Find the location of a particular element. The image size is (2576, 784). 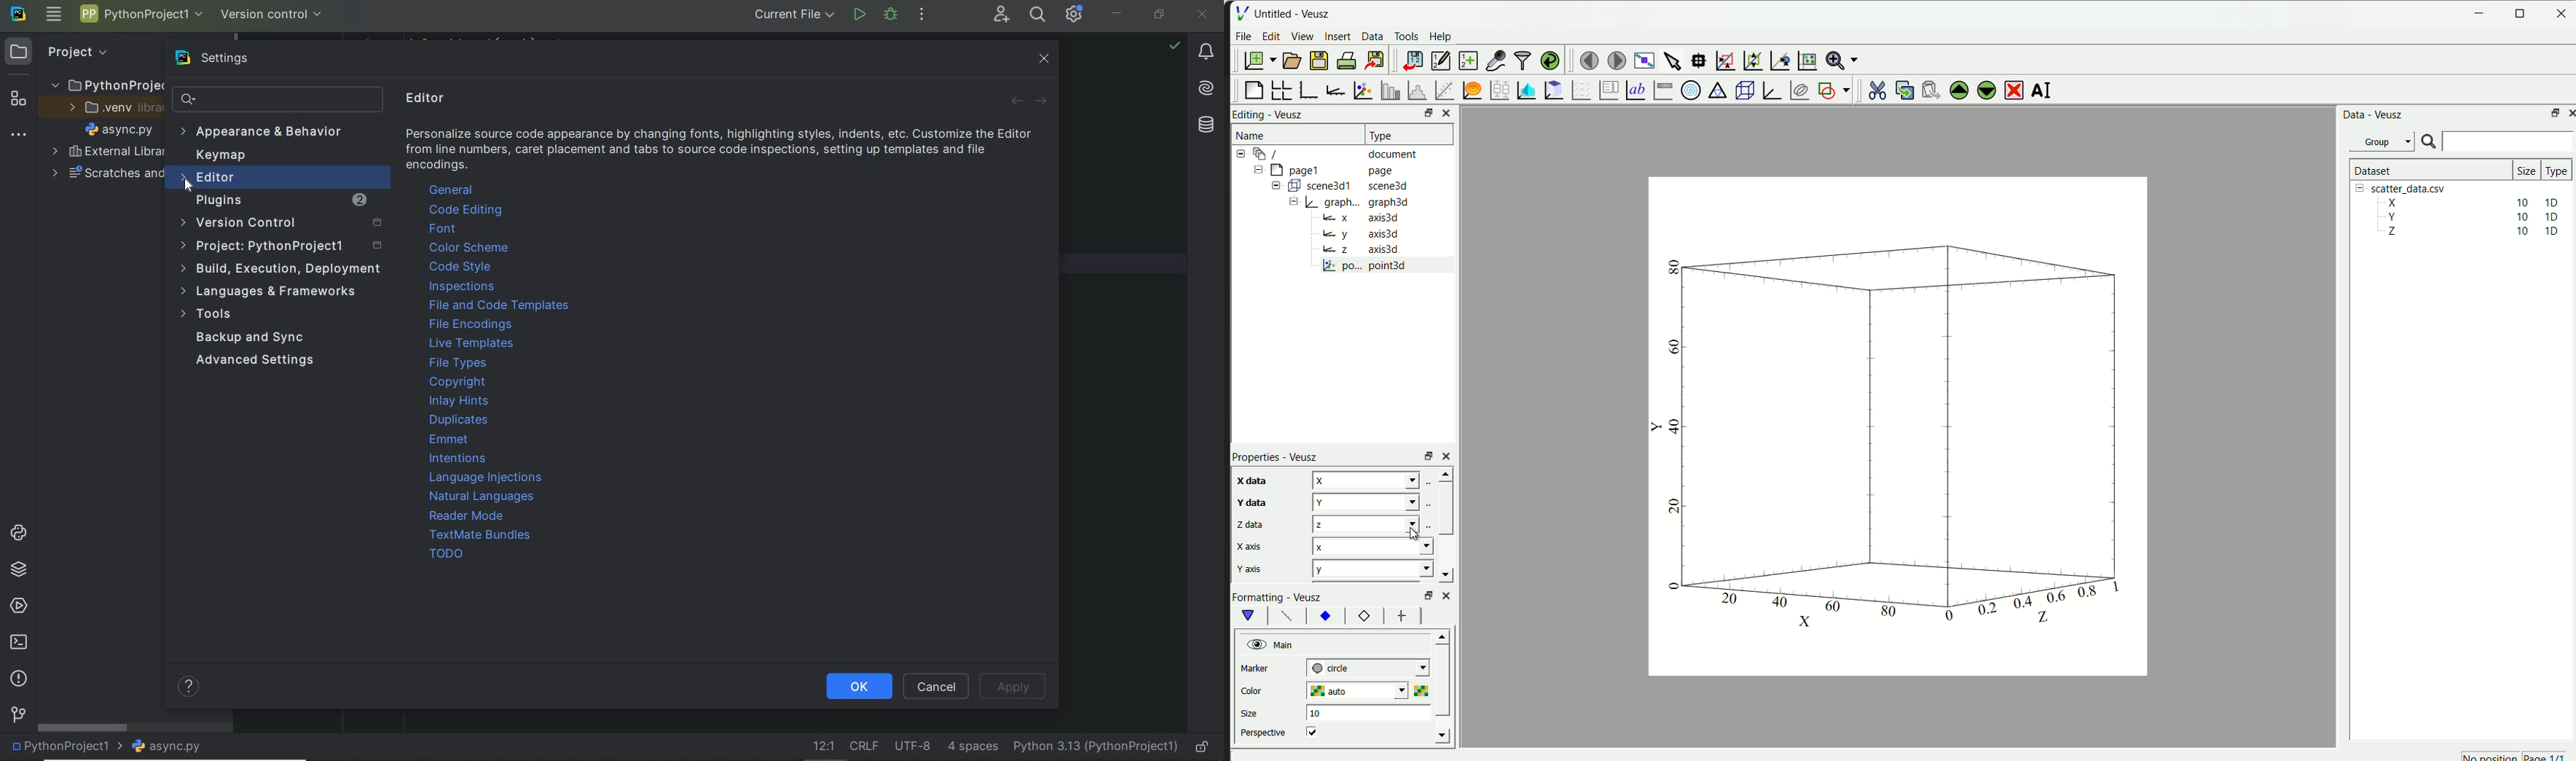

plot a vector field is located at coordinates (1579, 90).